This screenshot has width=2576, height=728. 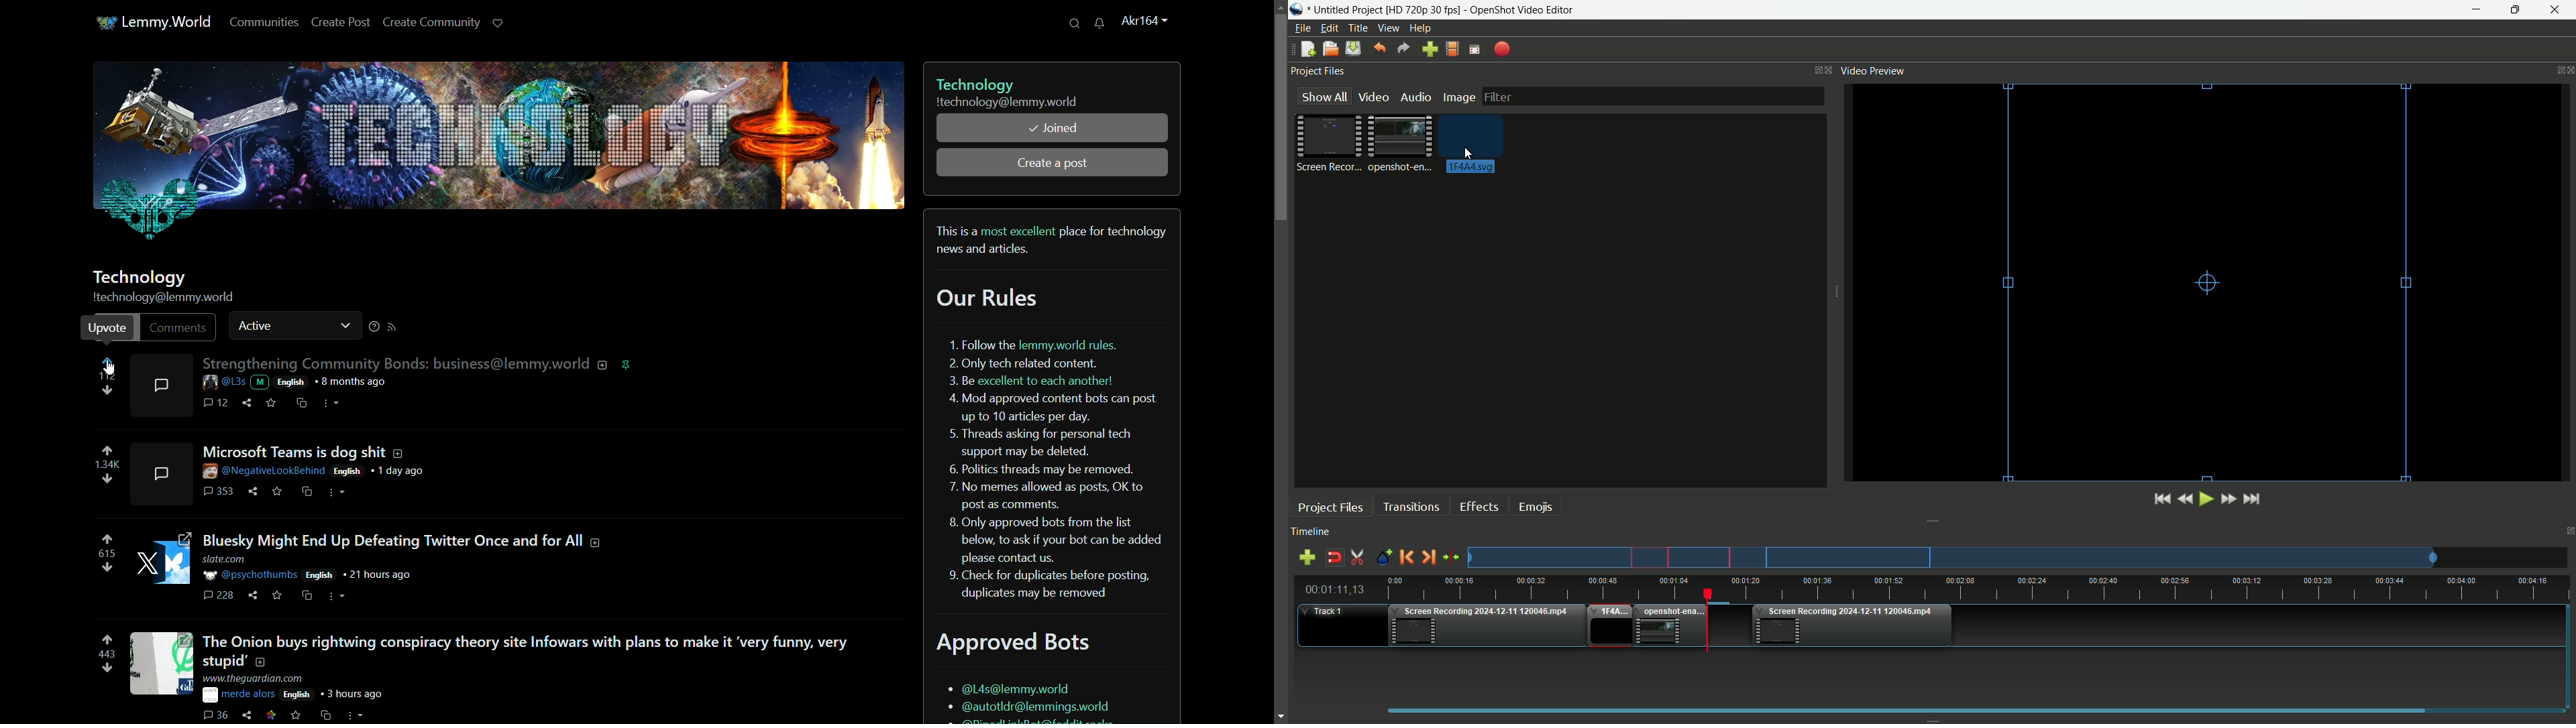 What do you see at coordinates (107, 639) in the screenshot?
I see `upvote` at bounding box center [107, 639].